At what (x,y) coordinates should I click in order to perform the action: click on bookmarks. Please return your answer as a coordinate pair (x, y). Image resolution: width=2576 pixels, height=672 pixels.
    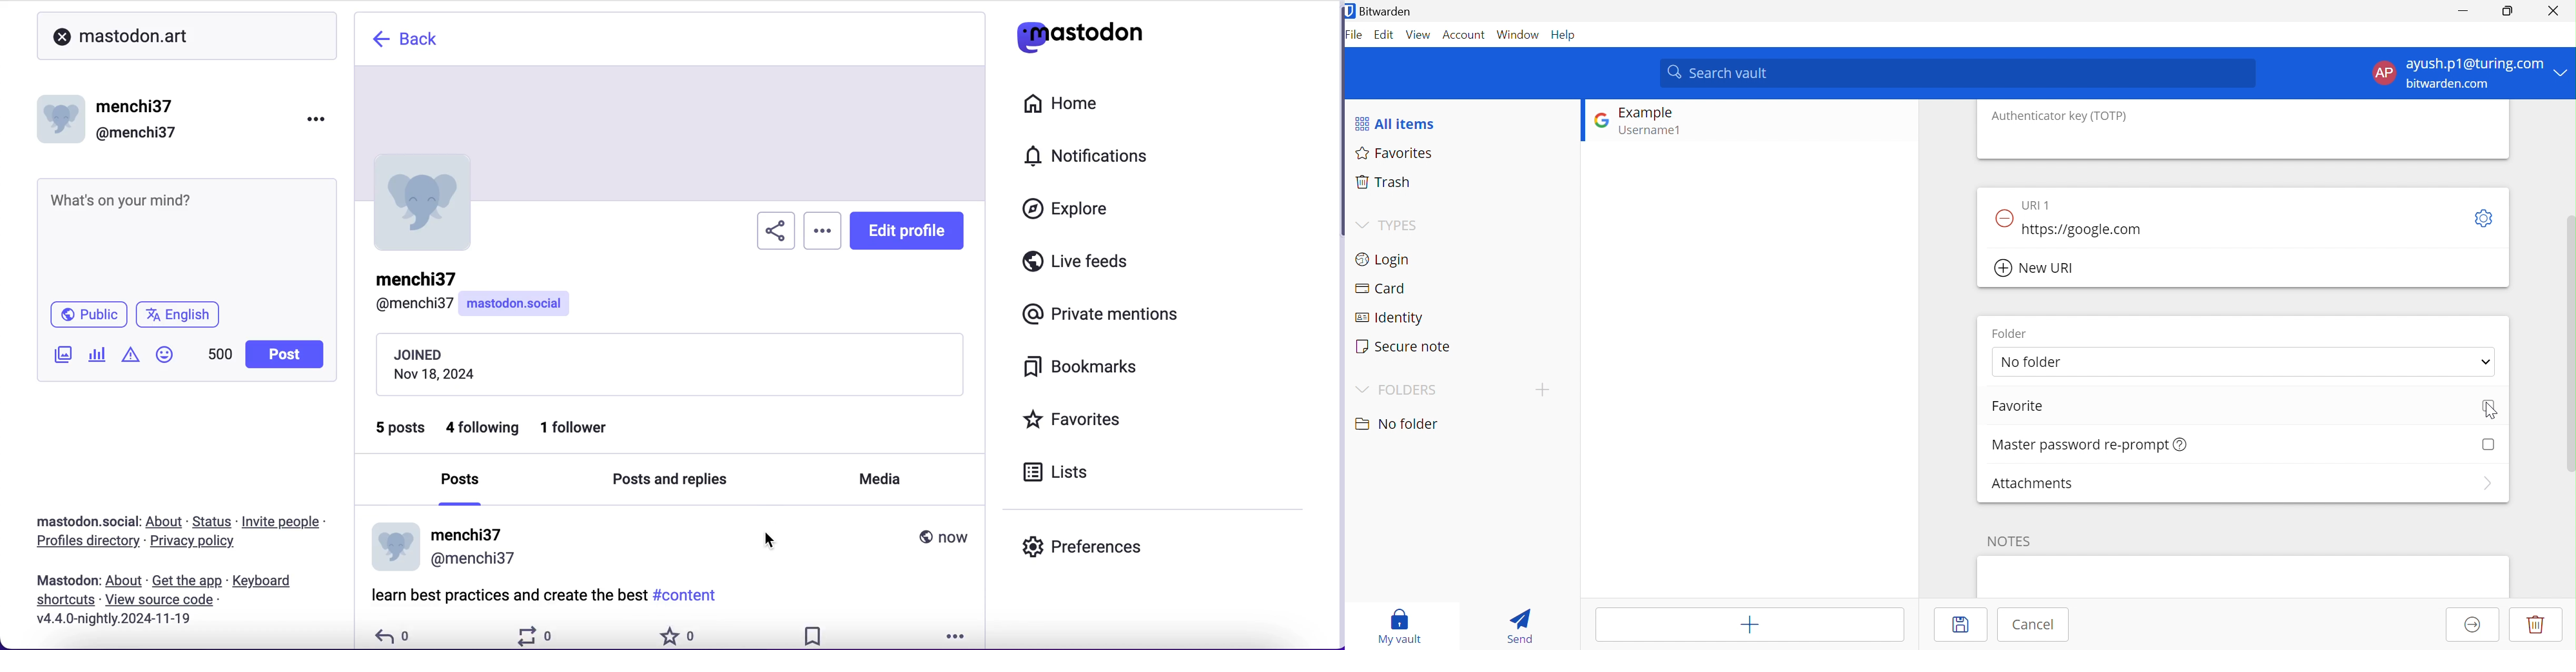
    Looking at the image, I should click on (1088, 371).